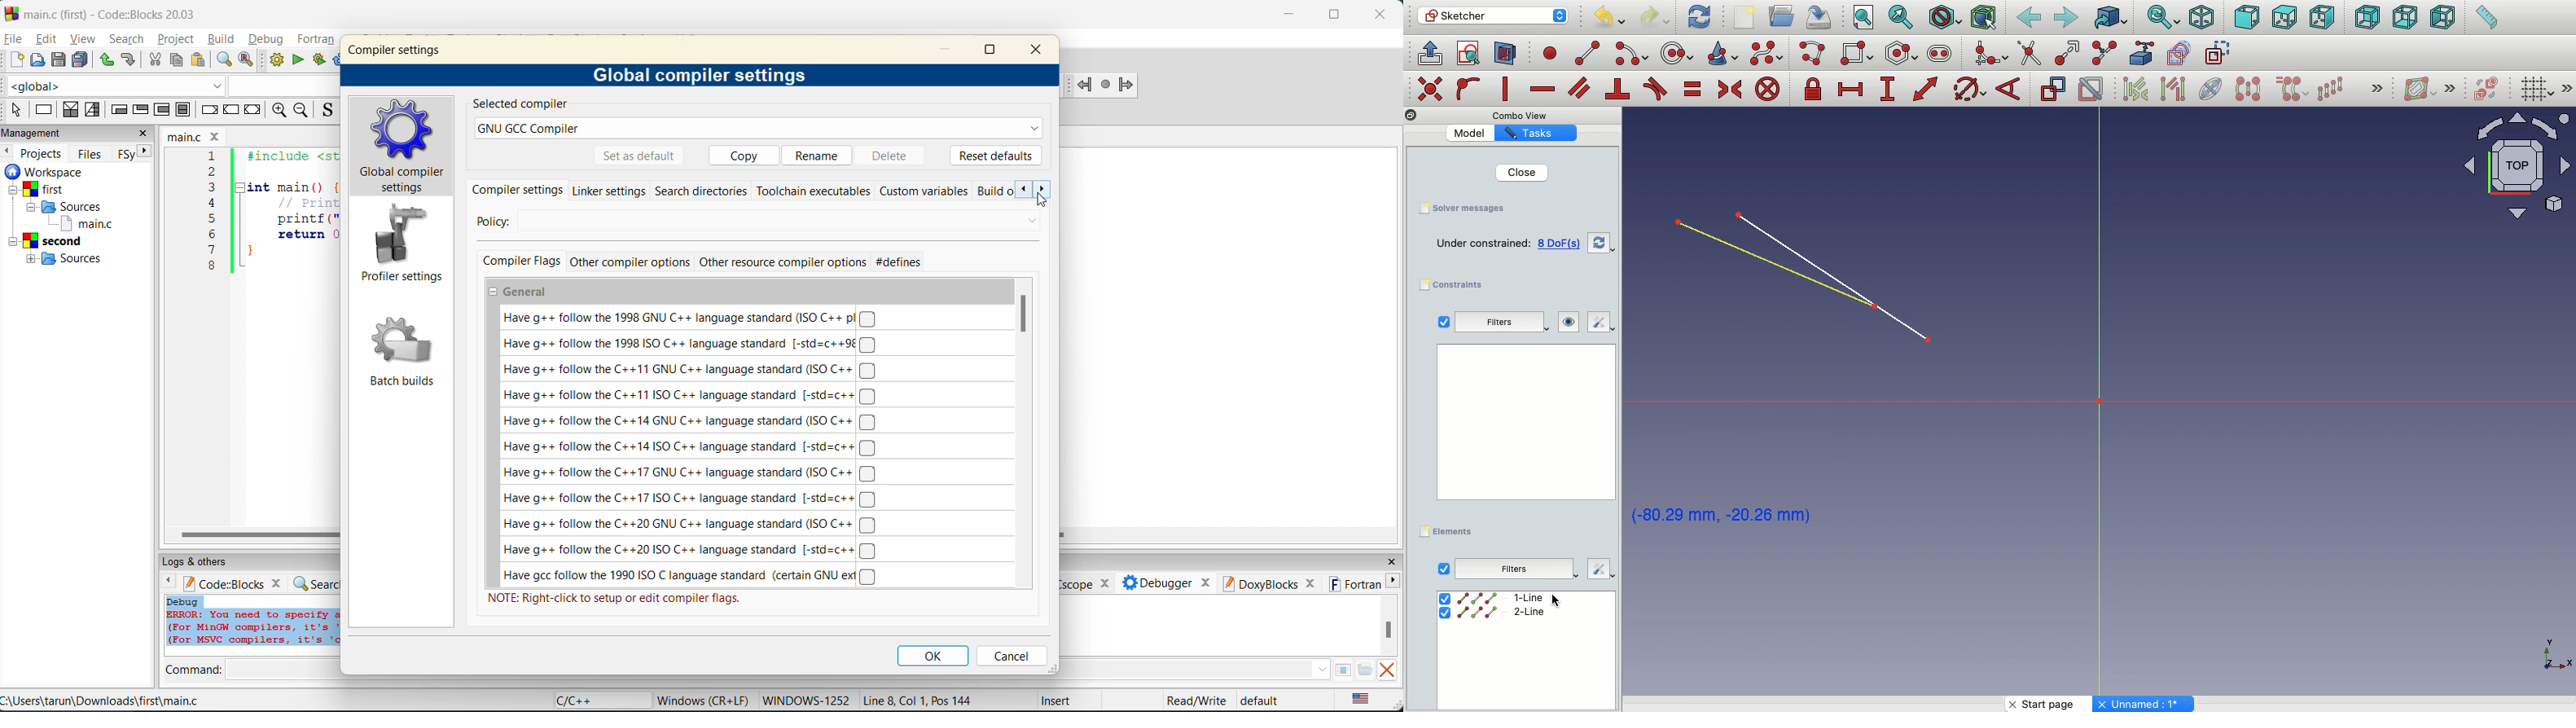  What do you see at coordinates (2220, 54) in the screenshot?
I see `construction geometry` at bounding box center [2220, 54].